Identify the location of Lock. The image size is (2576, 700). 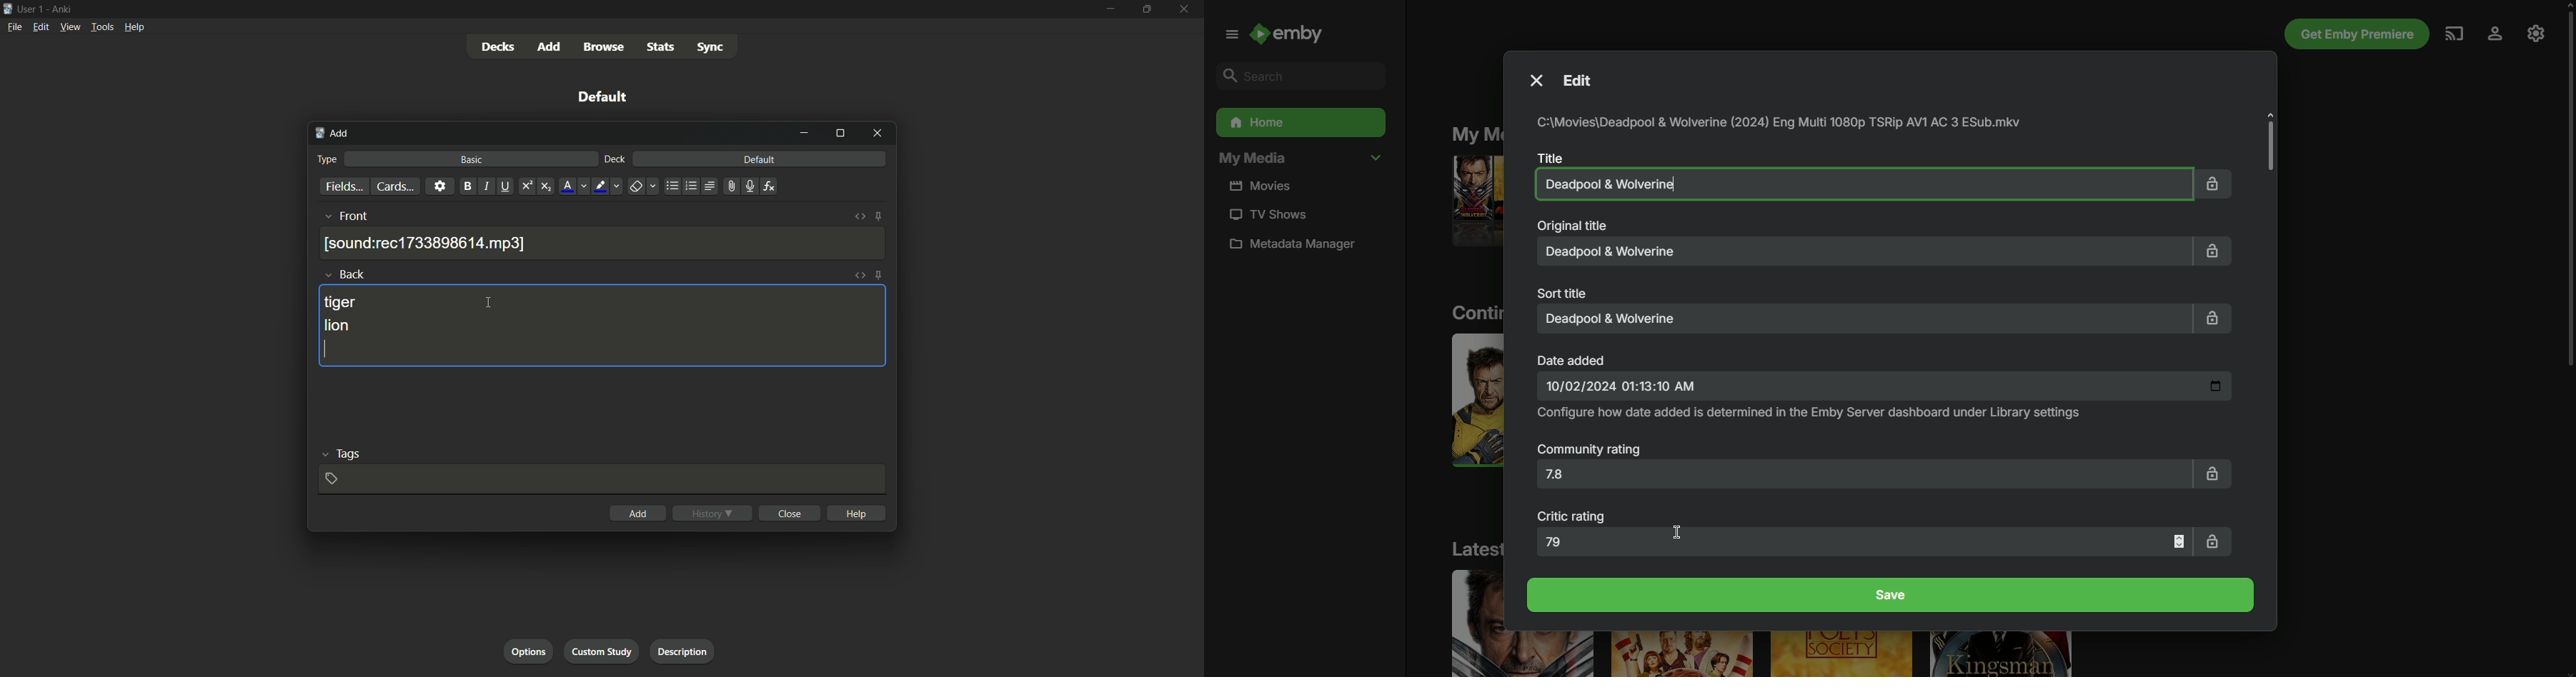
(2213, 472).